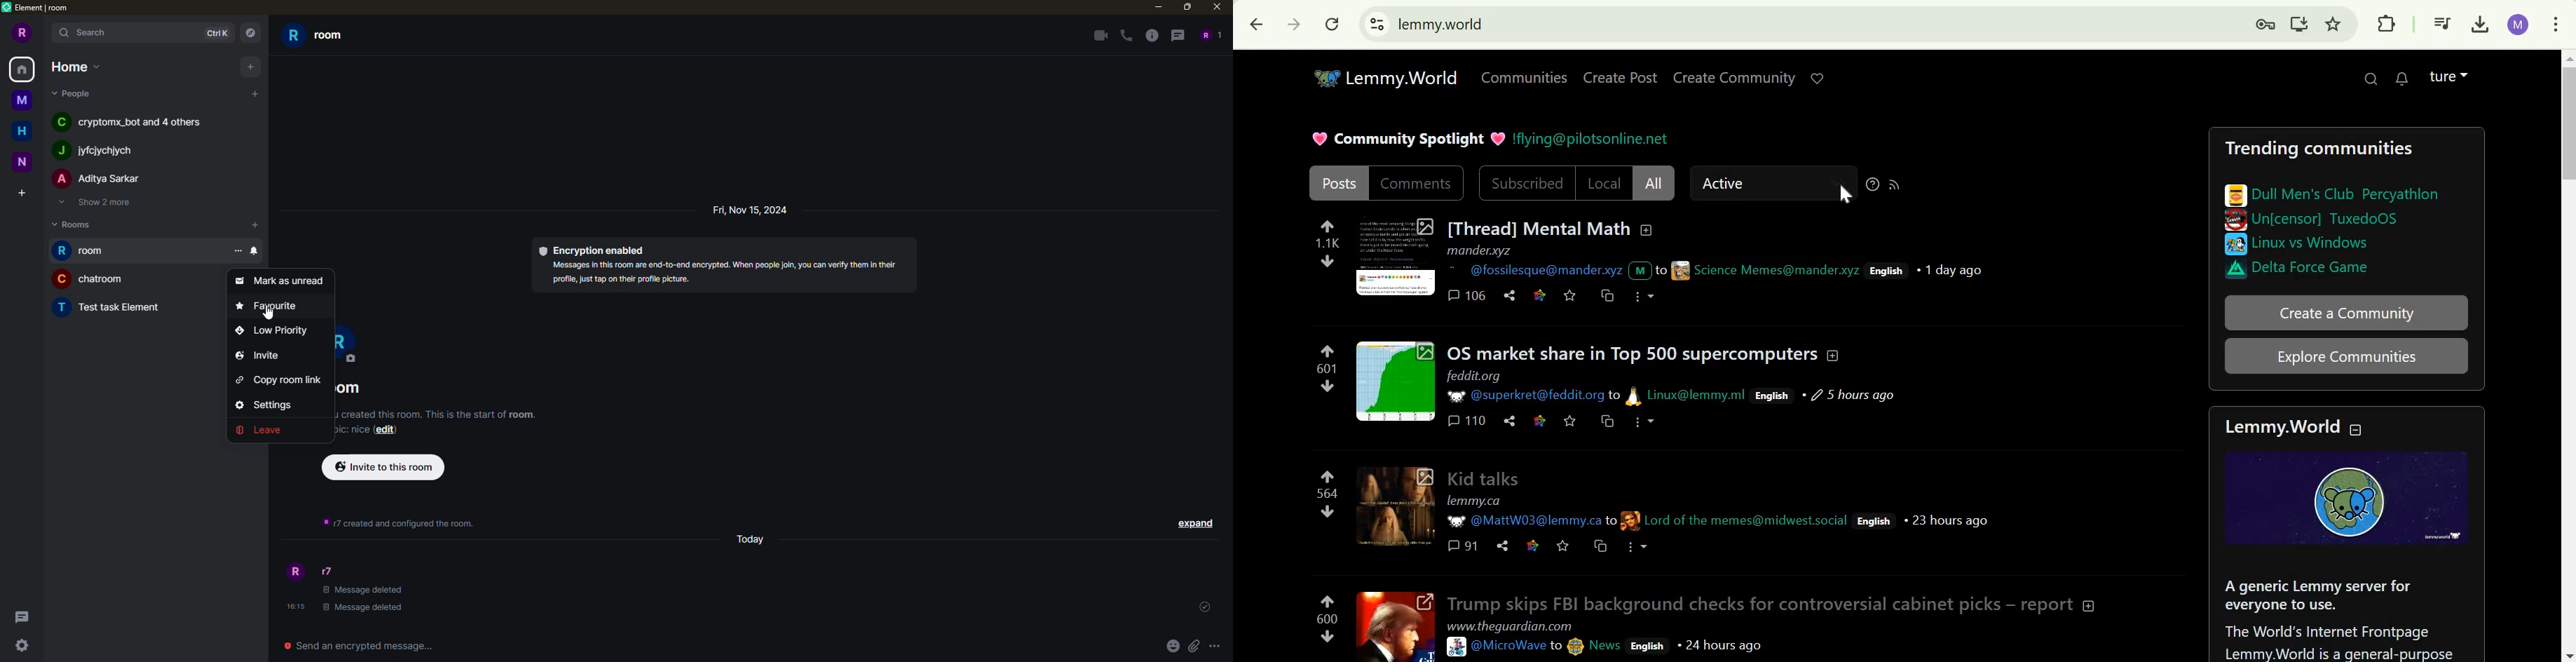 The width and height of the screenshot is (2576, 672). Describe the element at coordinates (1332, 23) in the screenshot. I see `Reload this page` at that location.